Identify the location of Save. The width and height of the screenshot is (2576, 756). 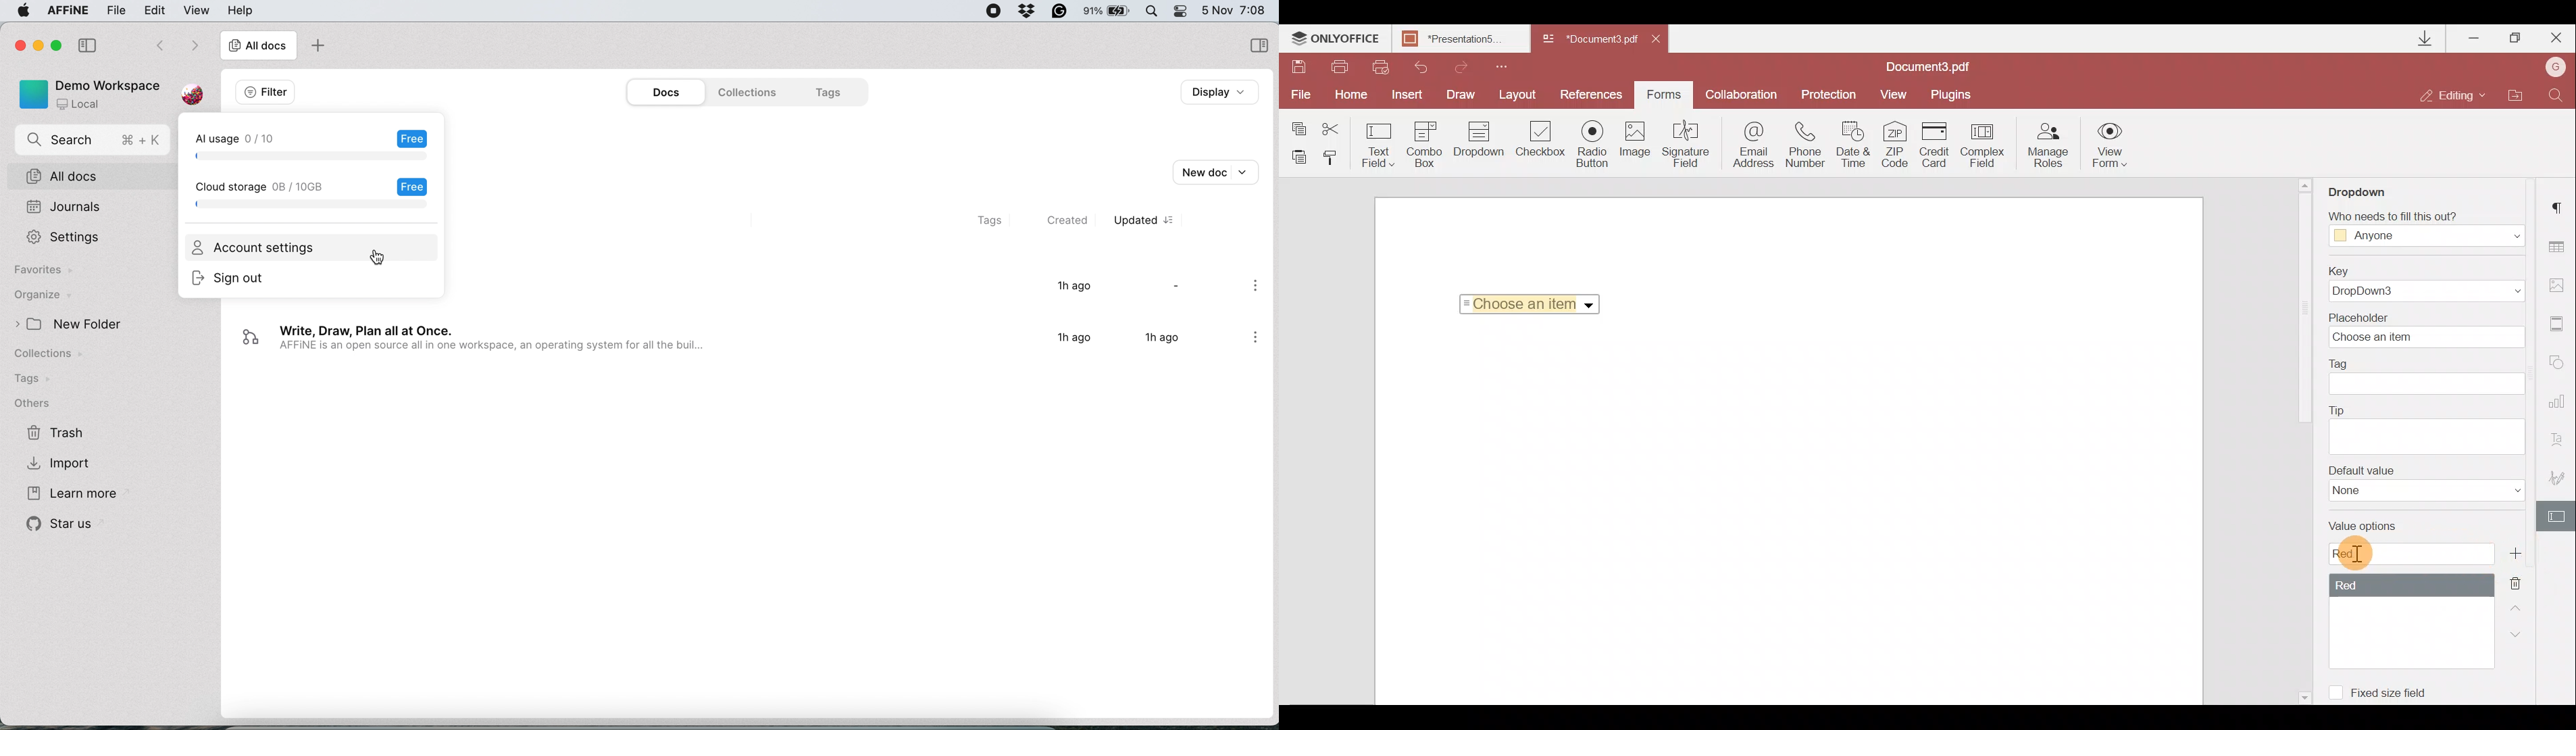
(1298, 67).